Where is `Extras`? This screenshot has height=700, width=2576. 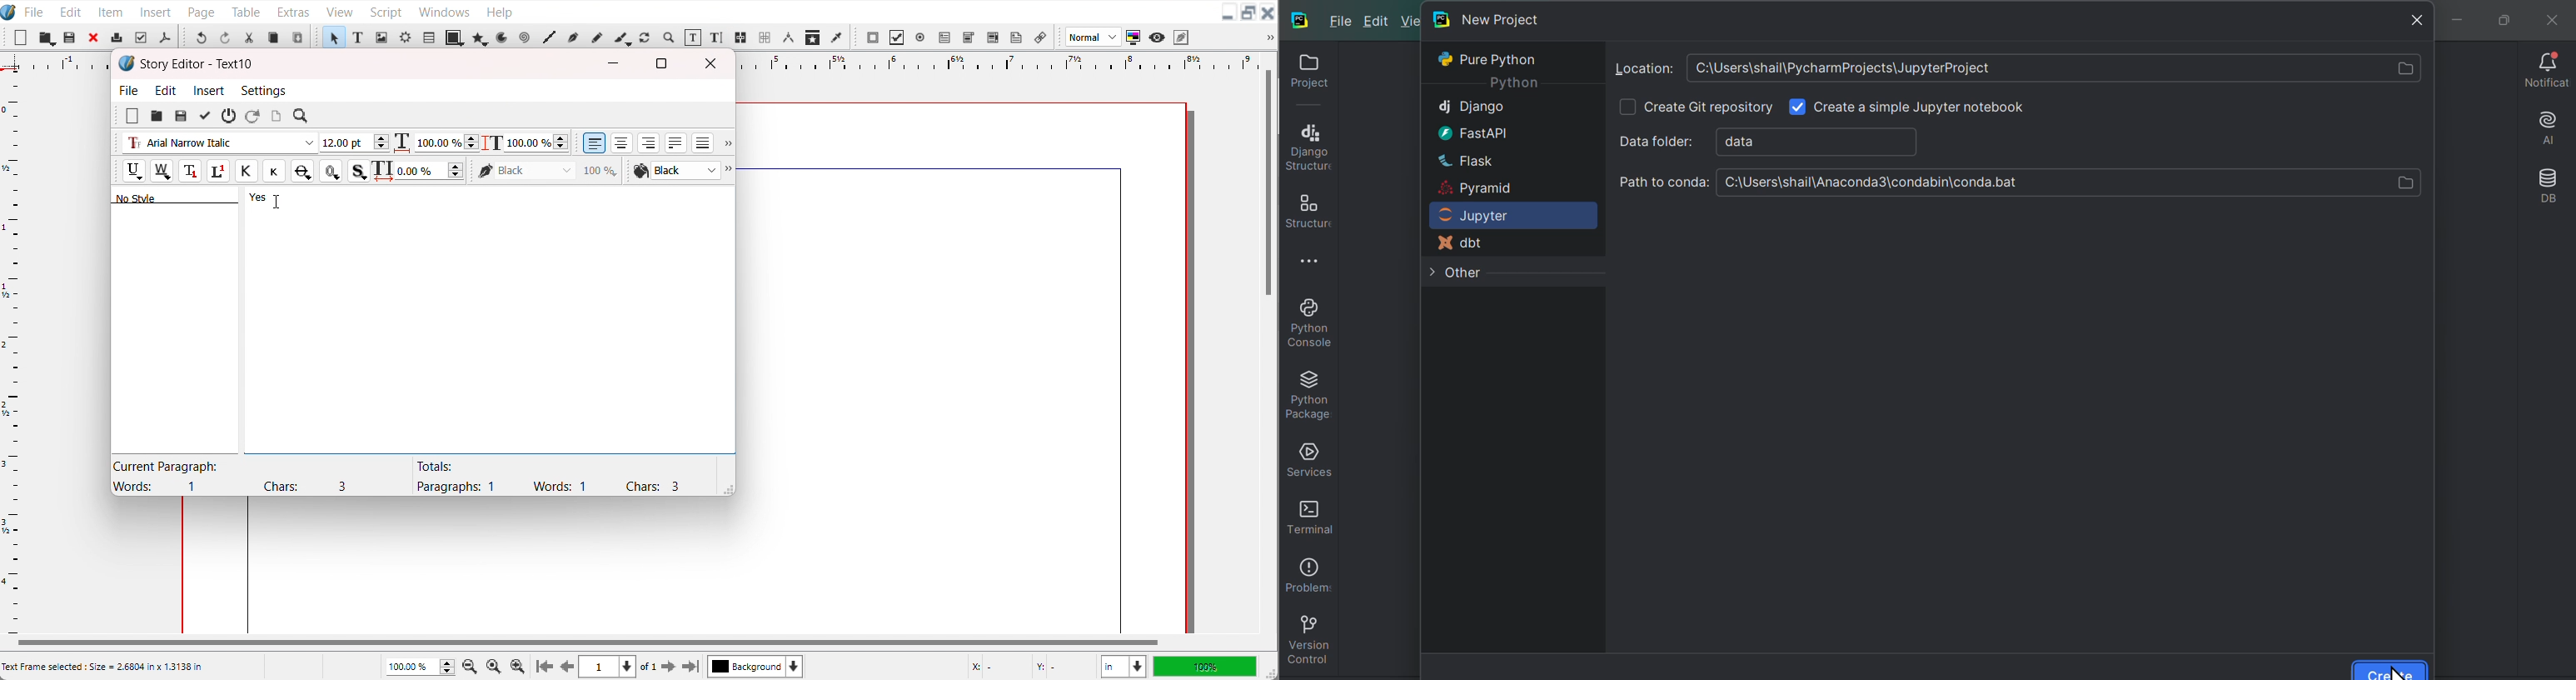 Extras is located at coordinates (293, 10).